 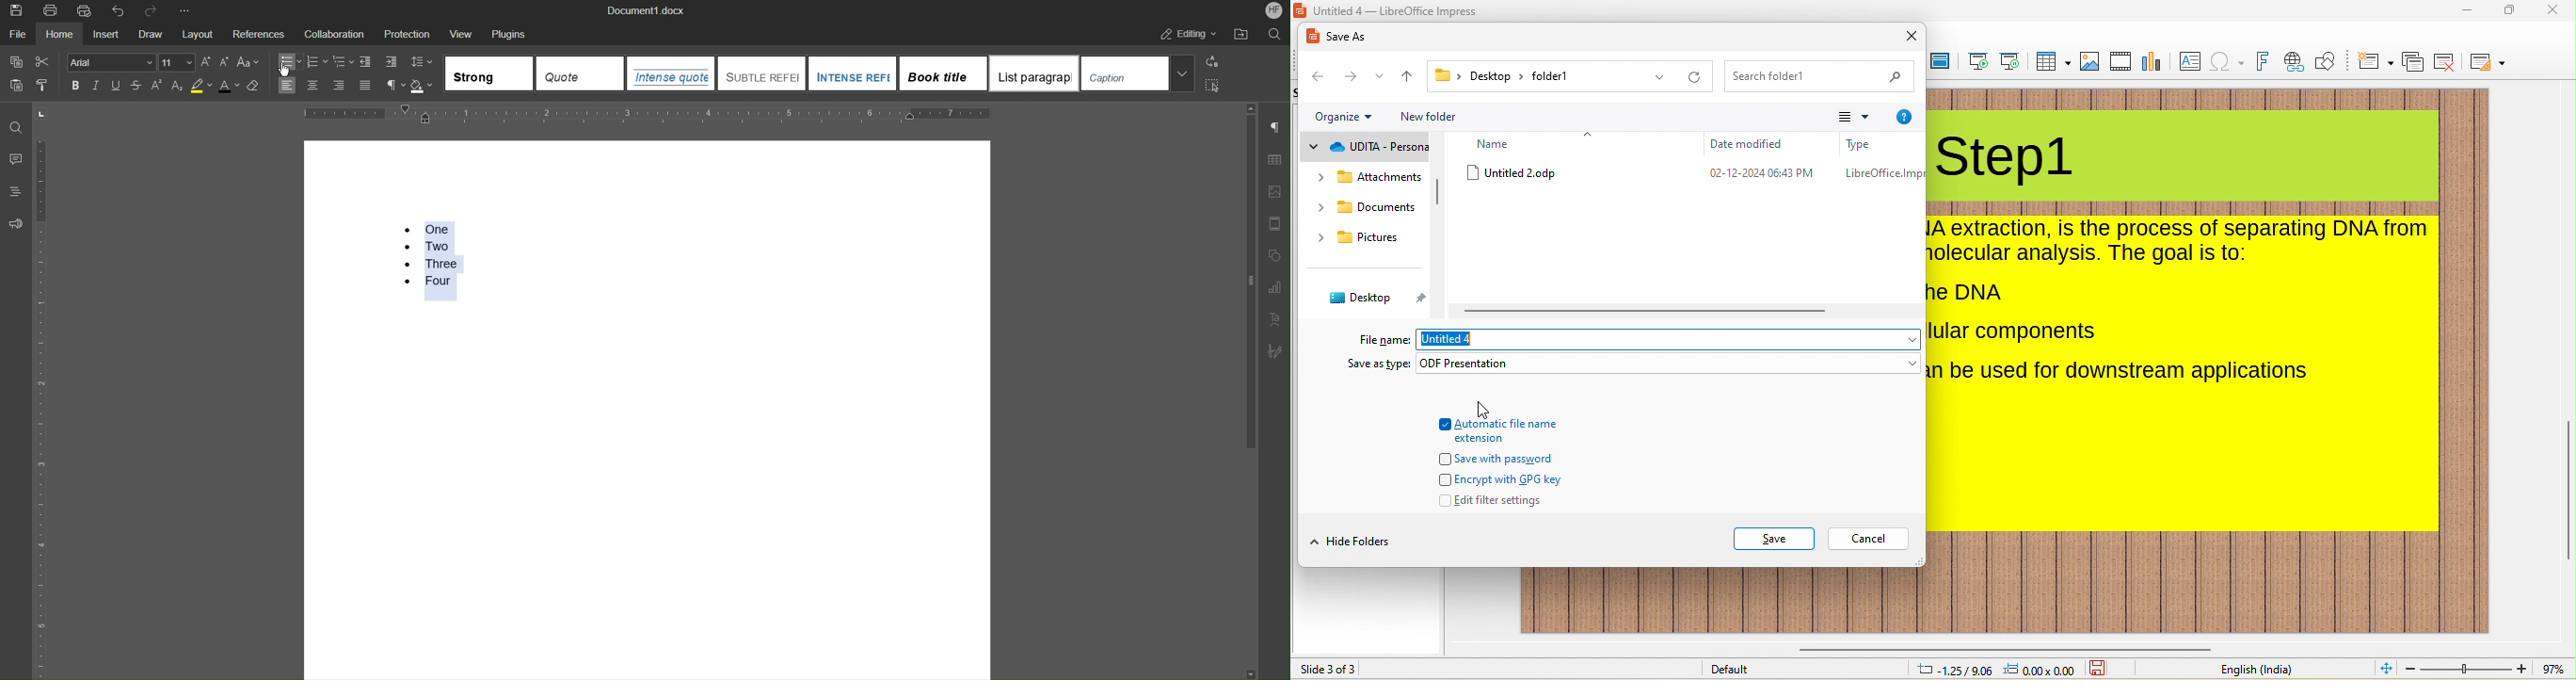 What do you see at coordinates (1591, 135) in the screenshot?
I see `drop down` at bounding box center [1591, 135].